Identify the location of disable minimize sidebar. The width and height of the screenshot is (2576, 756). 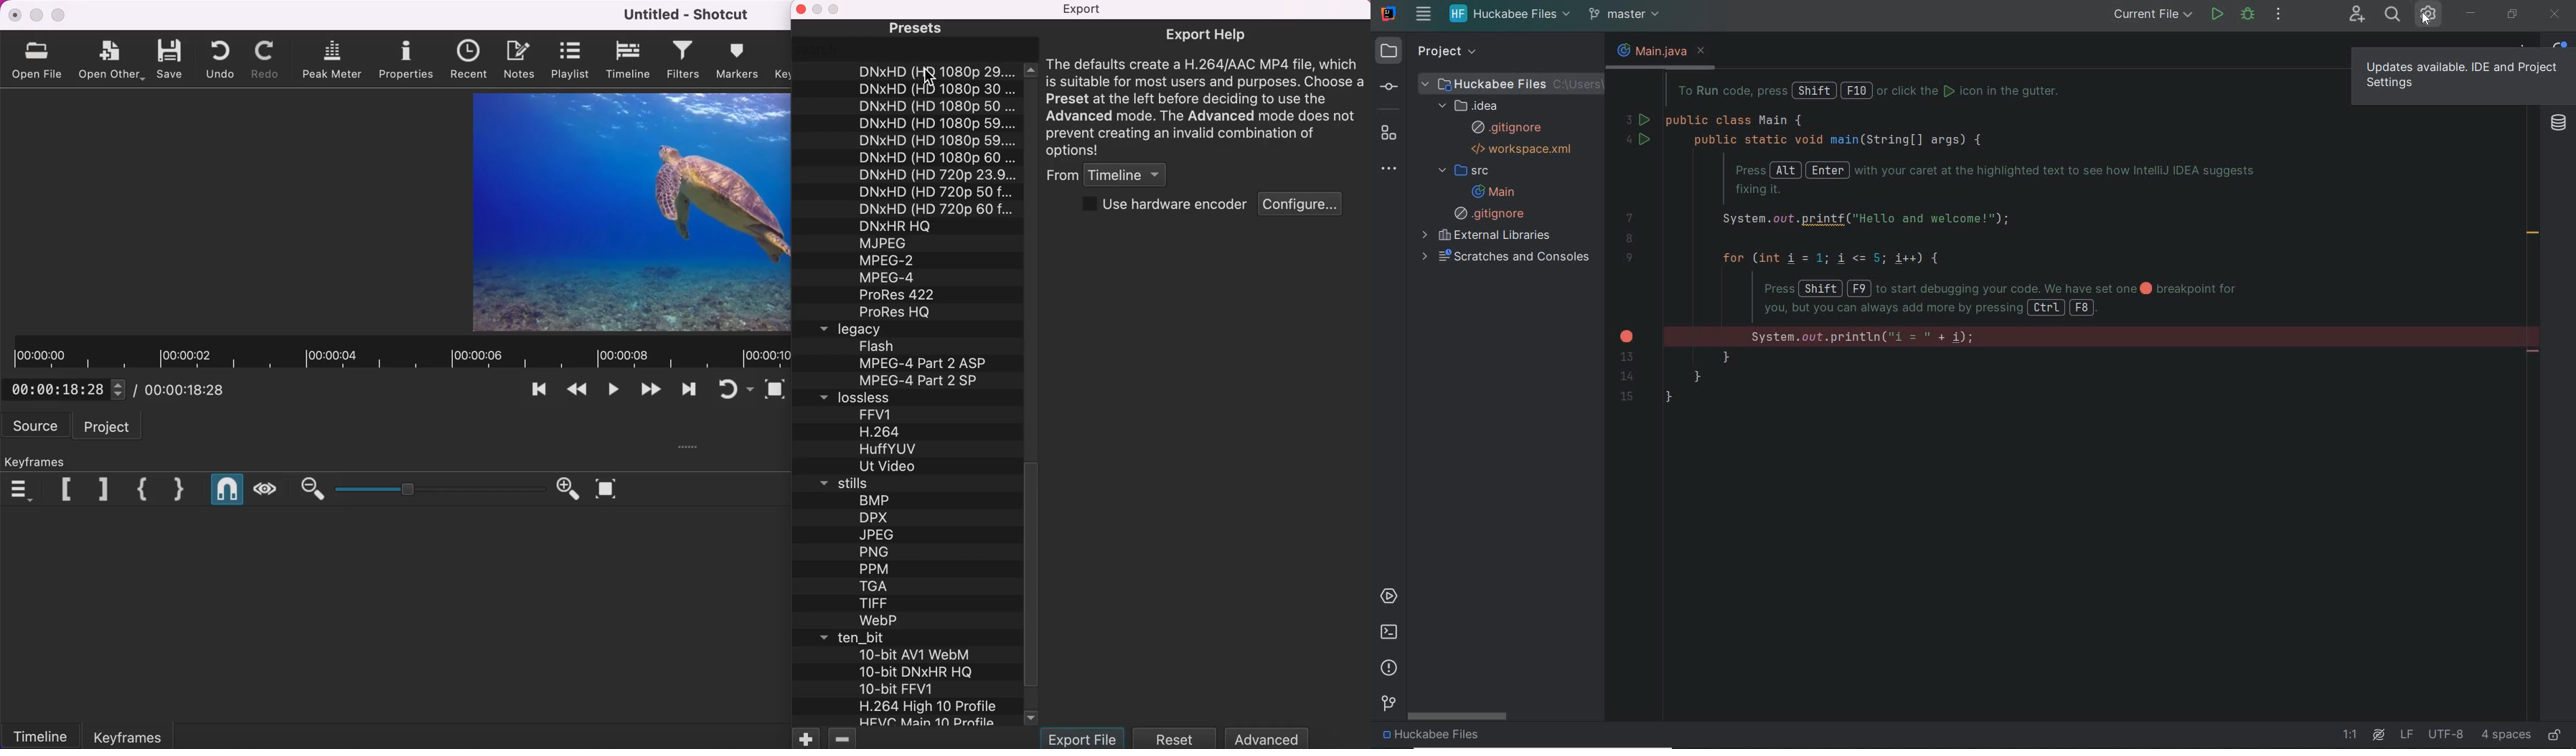
(819, 11).